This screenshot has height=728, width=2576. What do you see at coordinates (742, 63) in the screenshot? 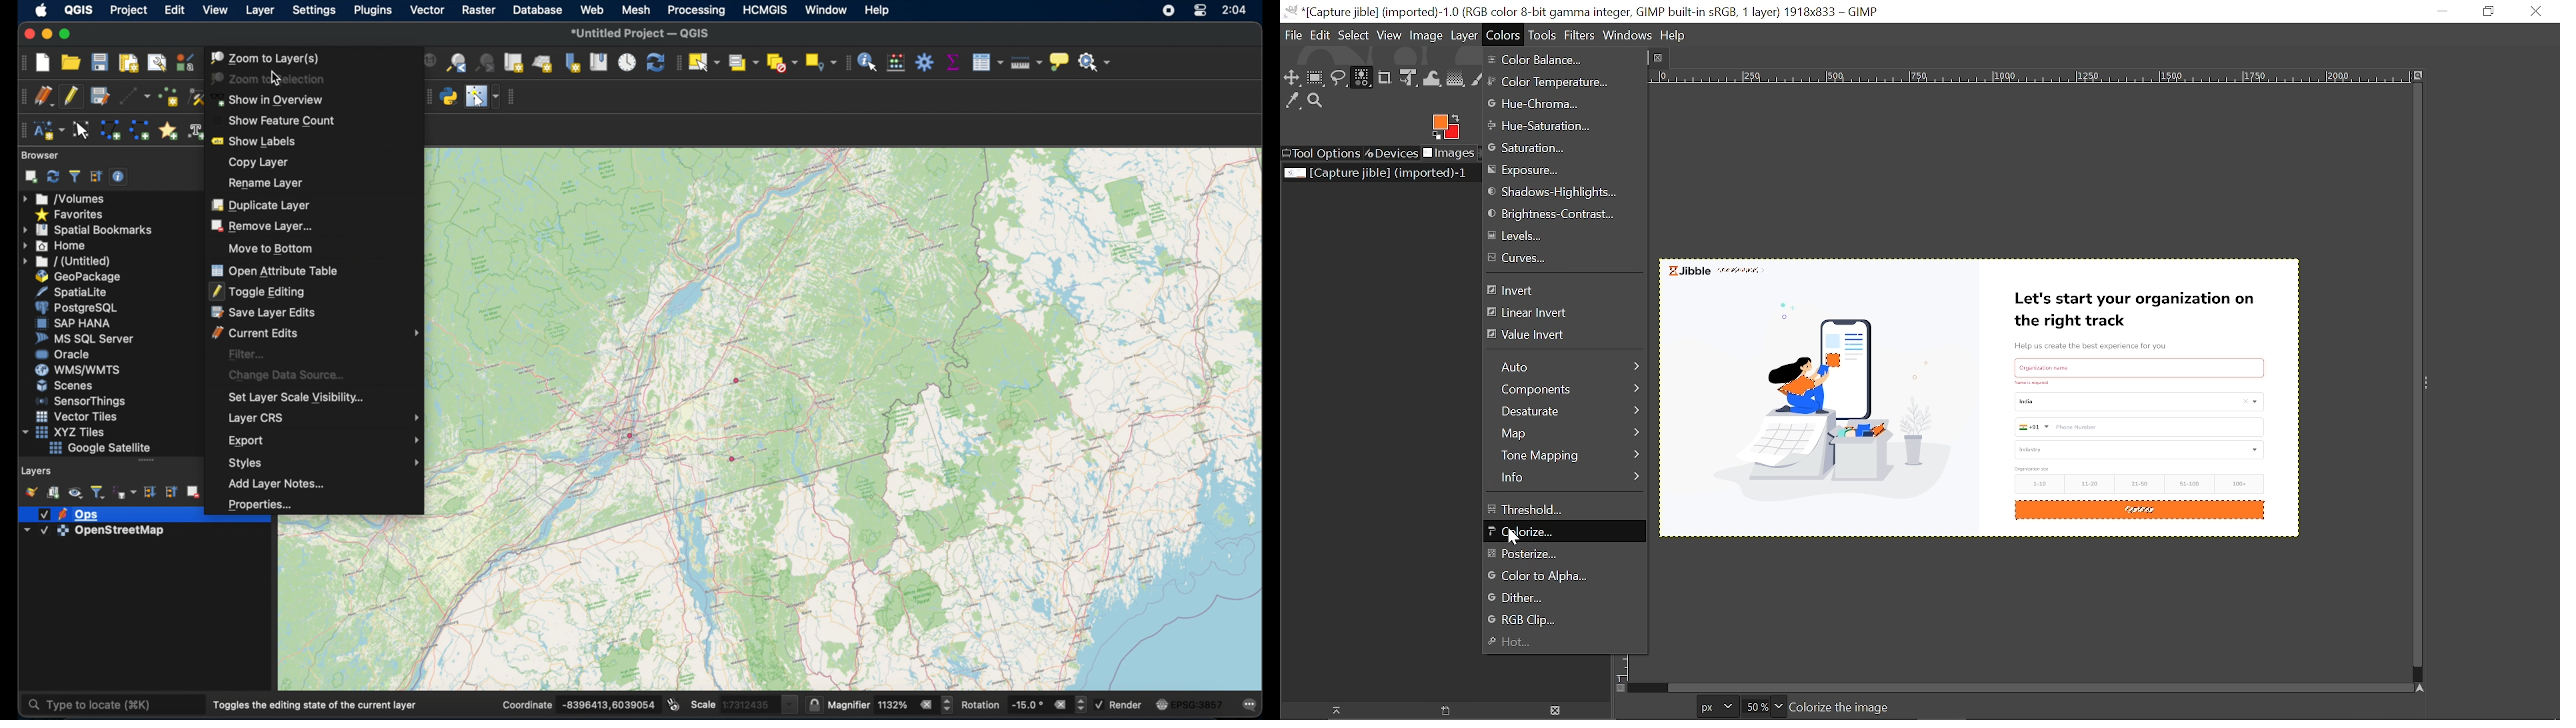
I see `select features by value` at bounding box center [742, 63].